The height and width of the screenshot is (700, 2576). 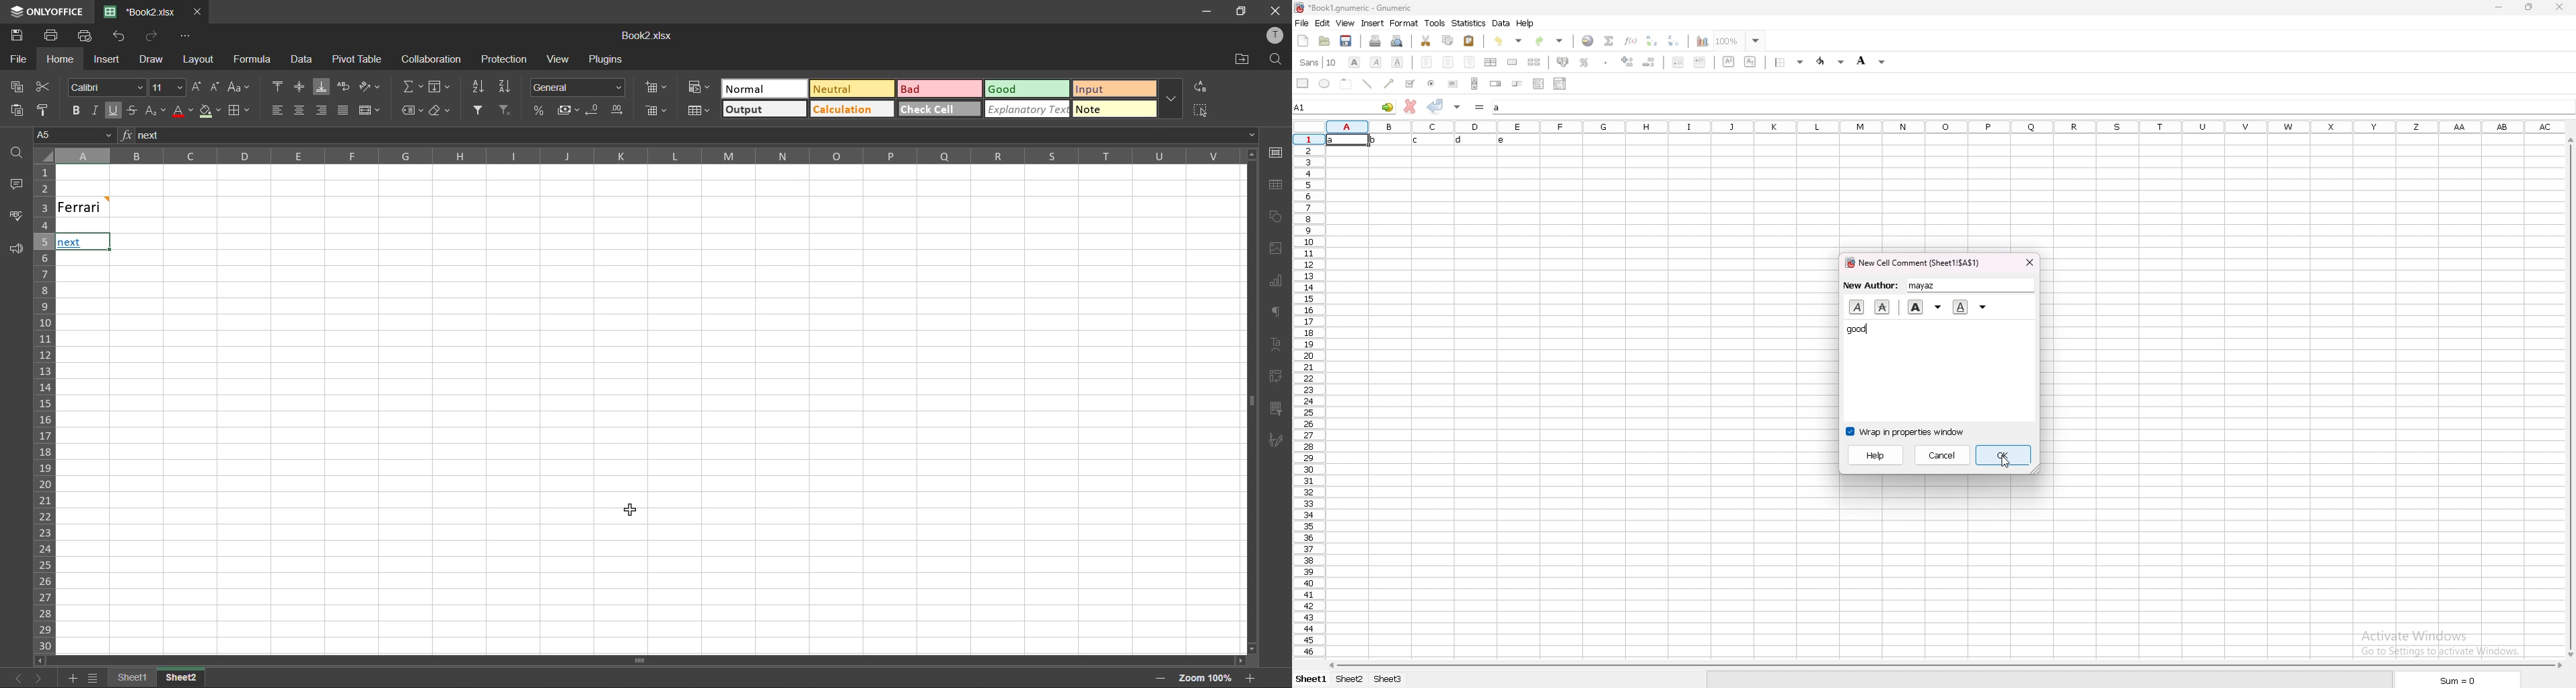 I want to click on copy, so click(x=1449, y=39).